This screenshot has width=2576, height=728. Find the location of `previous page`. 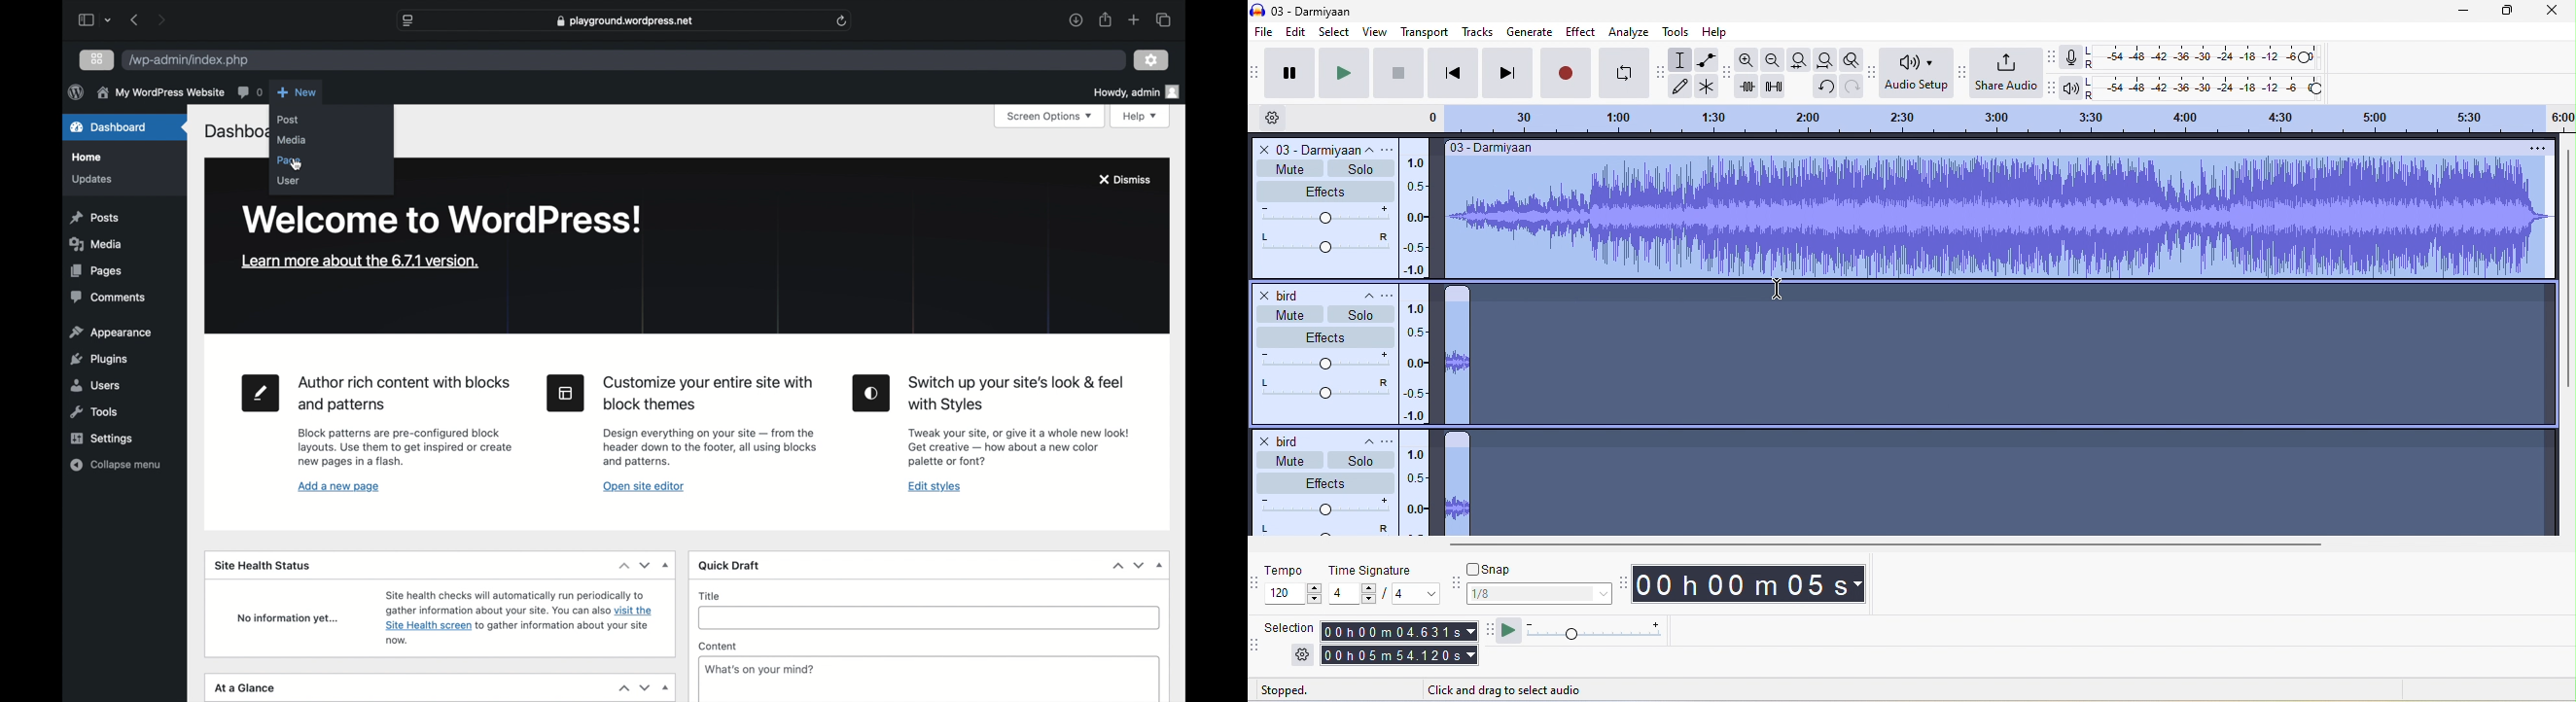

previous page is located at coordinates (135, 20).